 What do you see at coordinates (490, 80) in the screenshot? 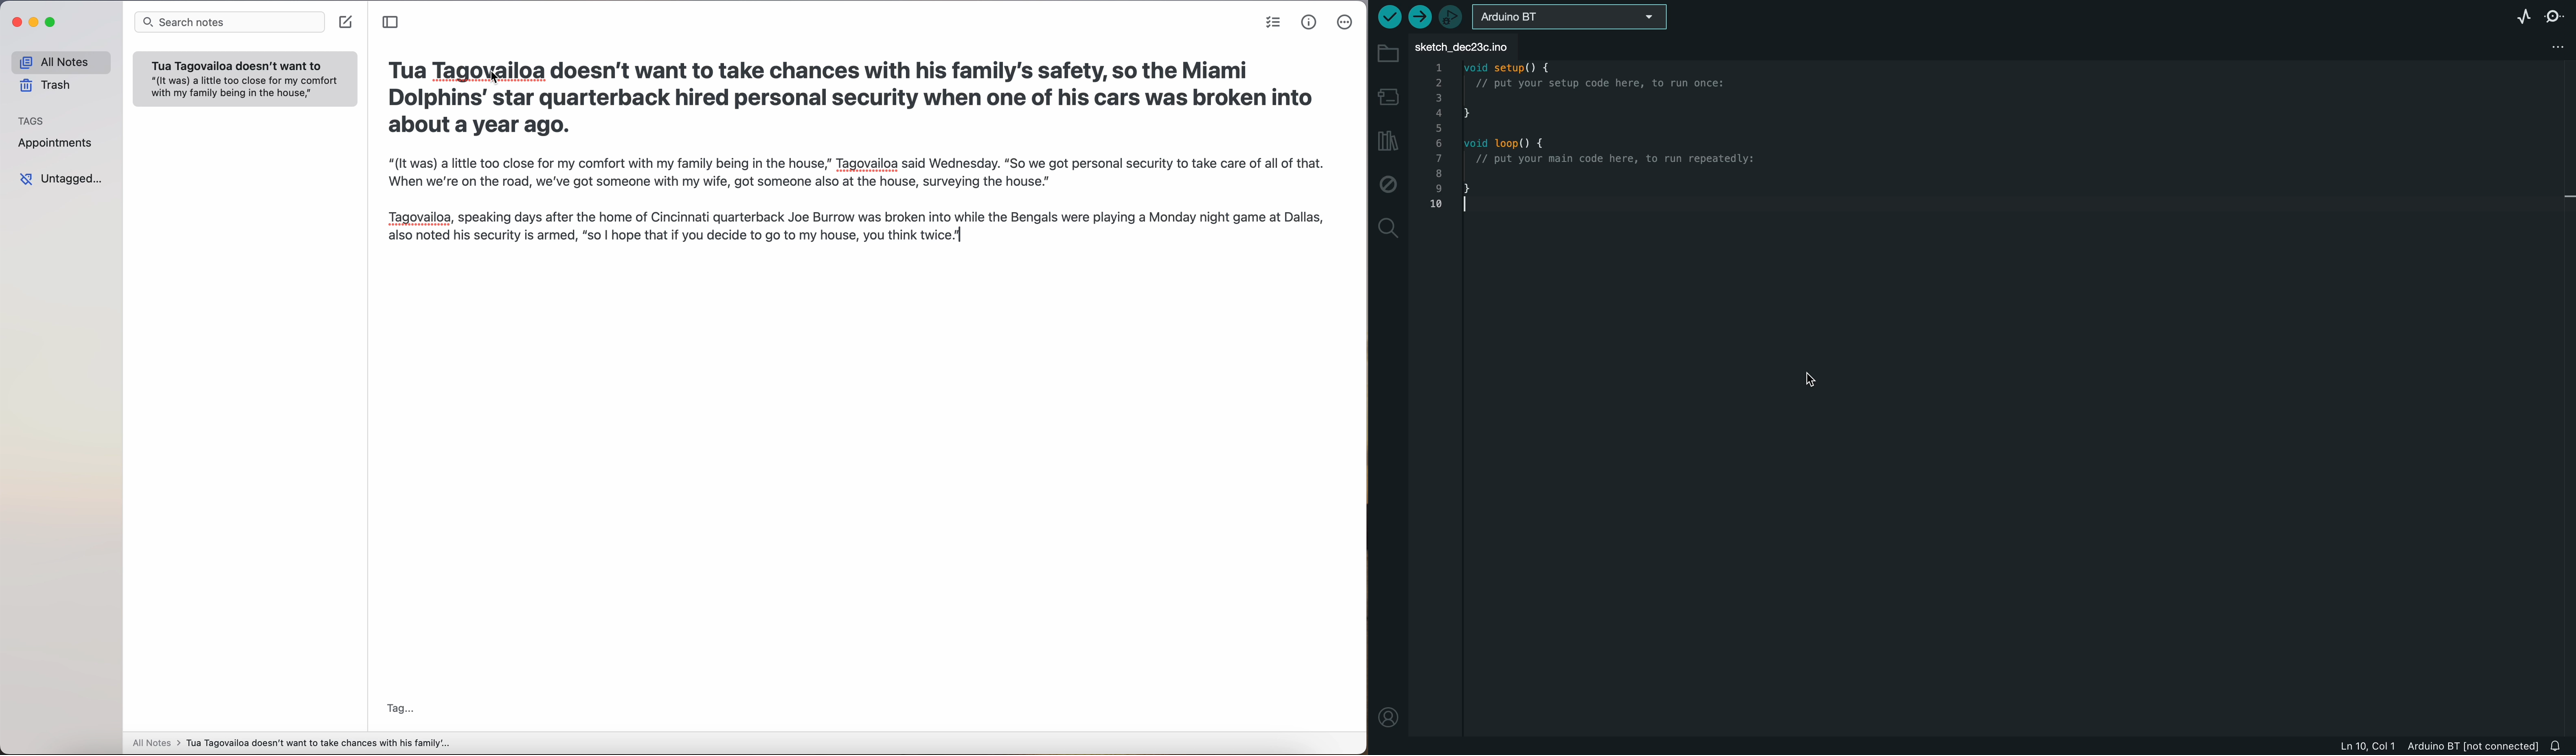
I see `cursor` at bounding box center [490, 80].